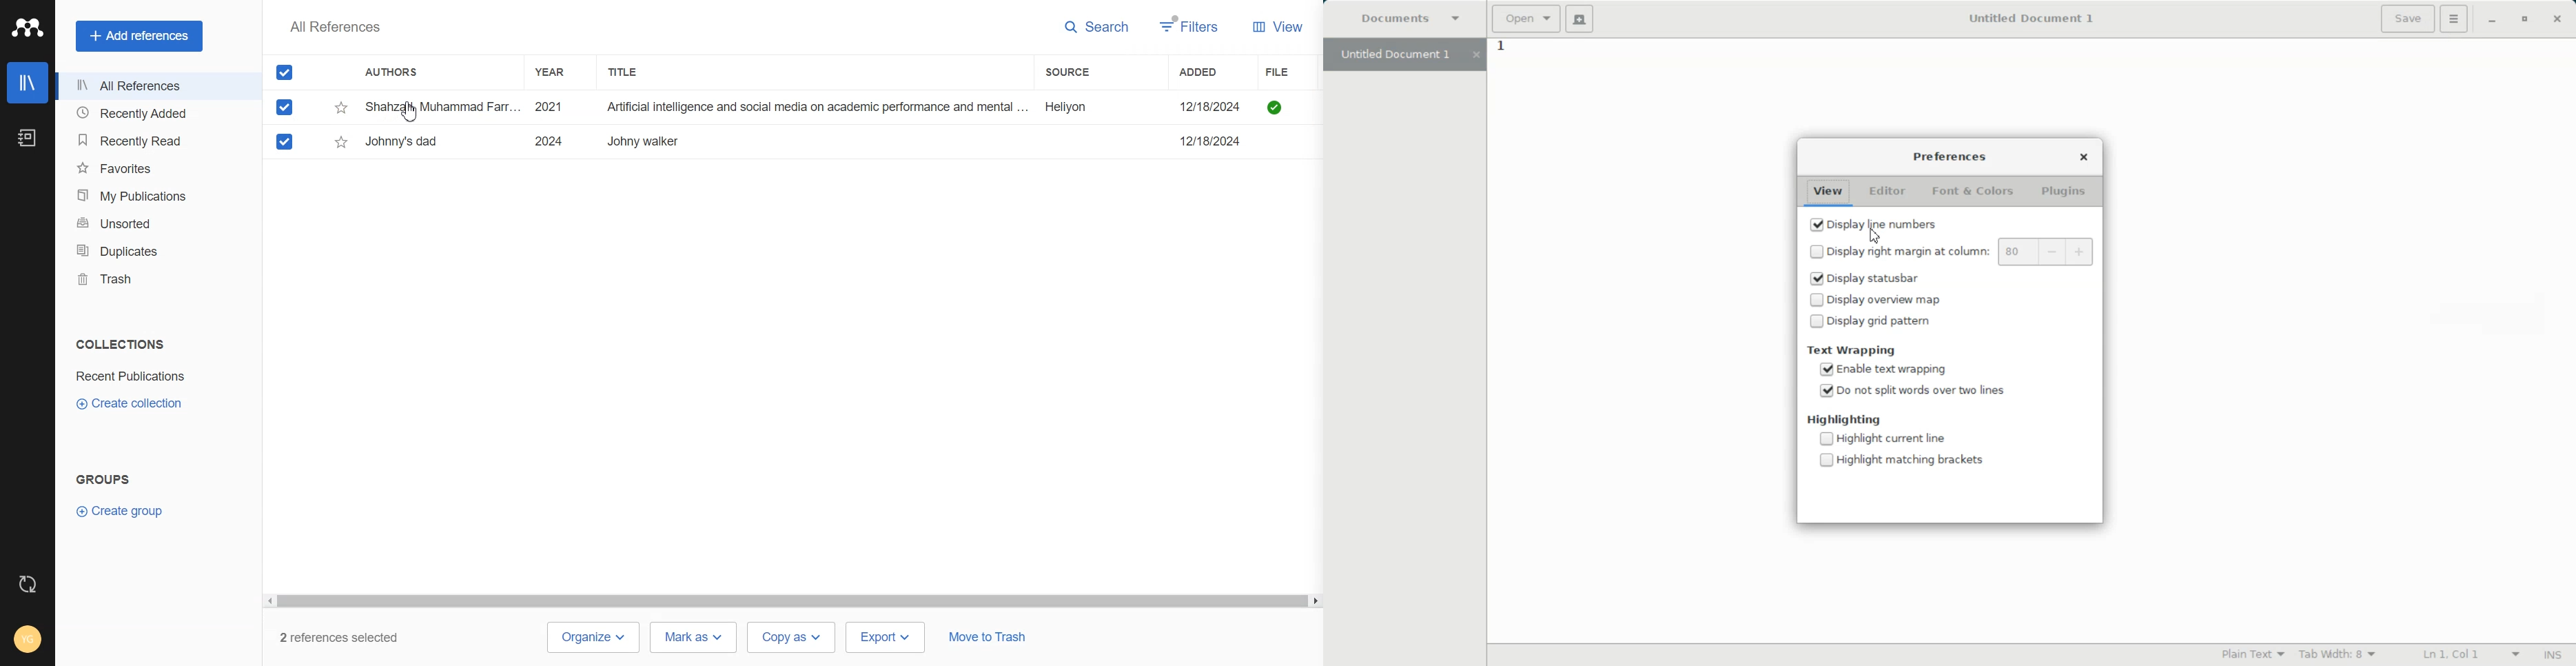 The height and width of the screenshot is (672, 2576). Describe the element at coordinates (409, 112) in the screenshot. I see `Cursor` at that location.